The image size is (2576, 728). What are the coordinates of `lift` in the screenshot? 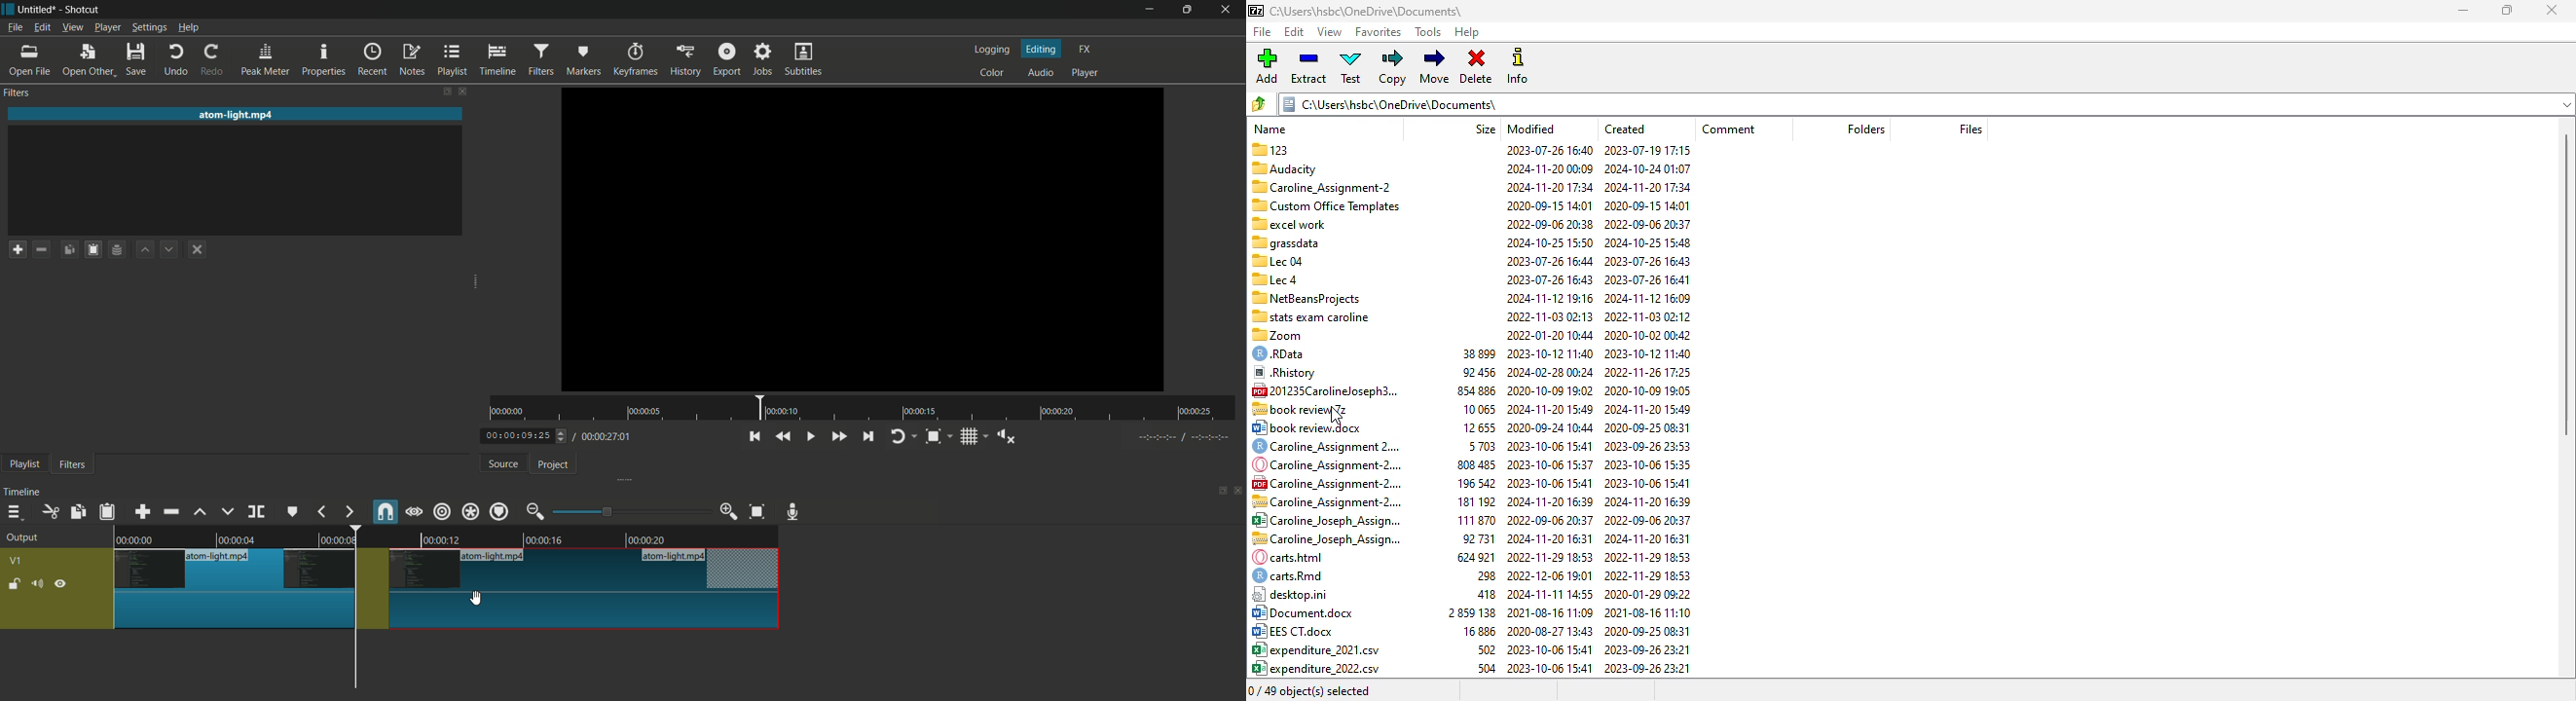 It's located at (201, 512).